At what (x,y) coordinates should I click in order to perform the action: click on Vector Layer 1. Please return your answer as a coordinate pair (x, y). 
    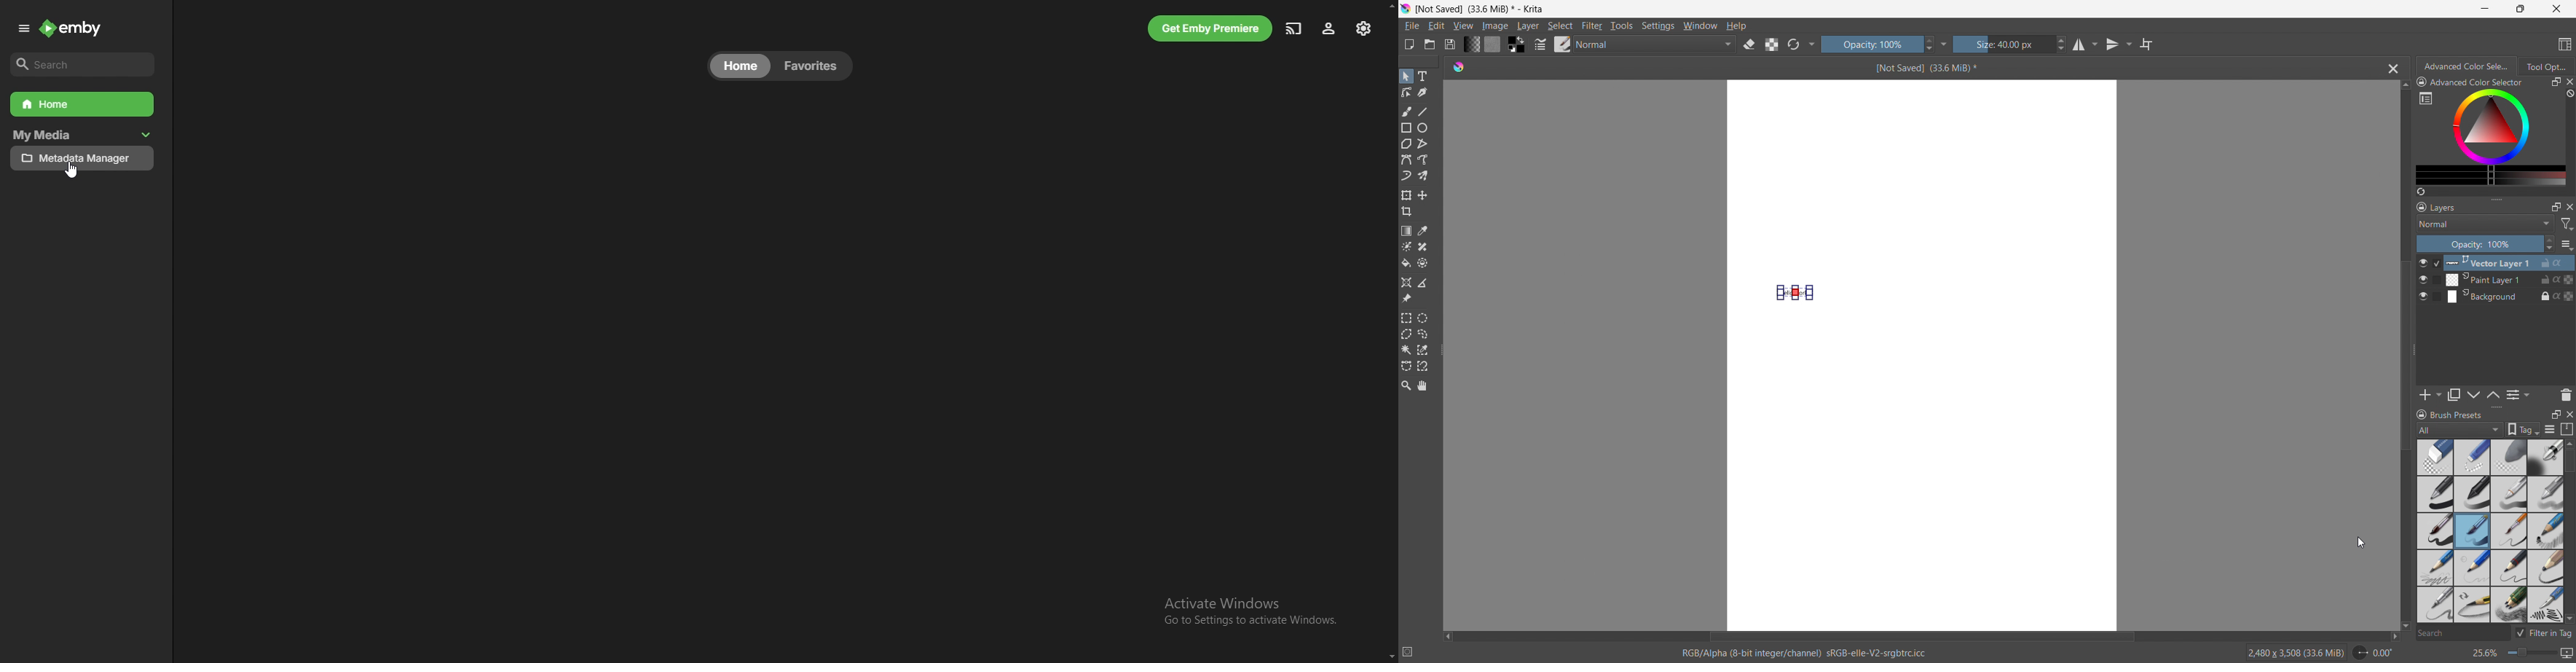
    Looking at the image, I should click on (2504, 262).